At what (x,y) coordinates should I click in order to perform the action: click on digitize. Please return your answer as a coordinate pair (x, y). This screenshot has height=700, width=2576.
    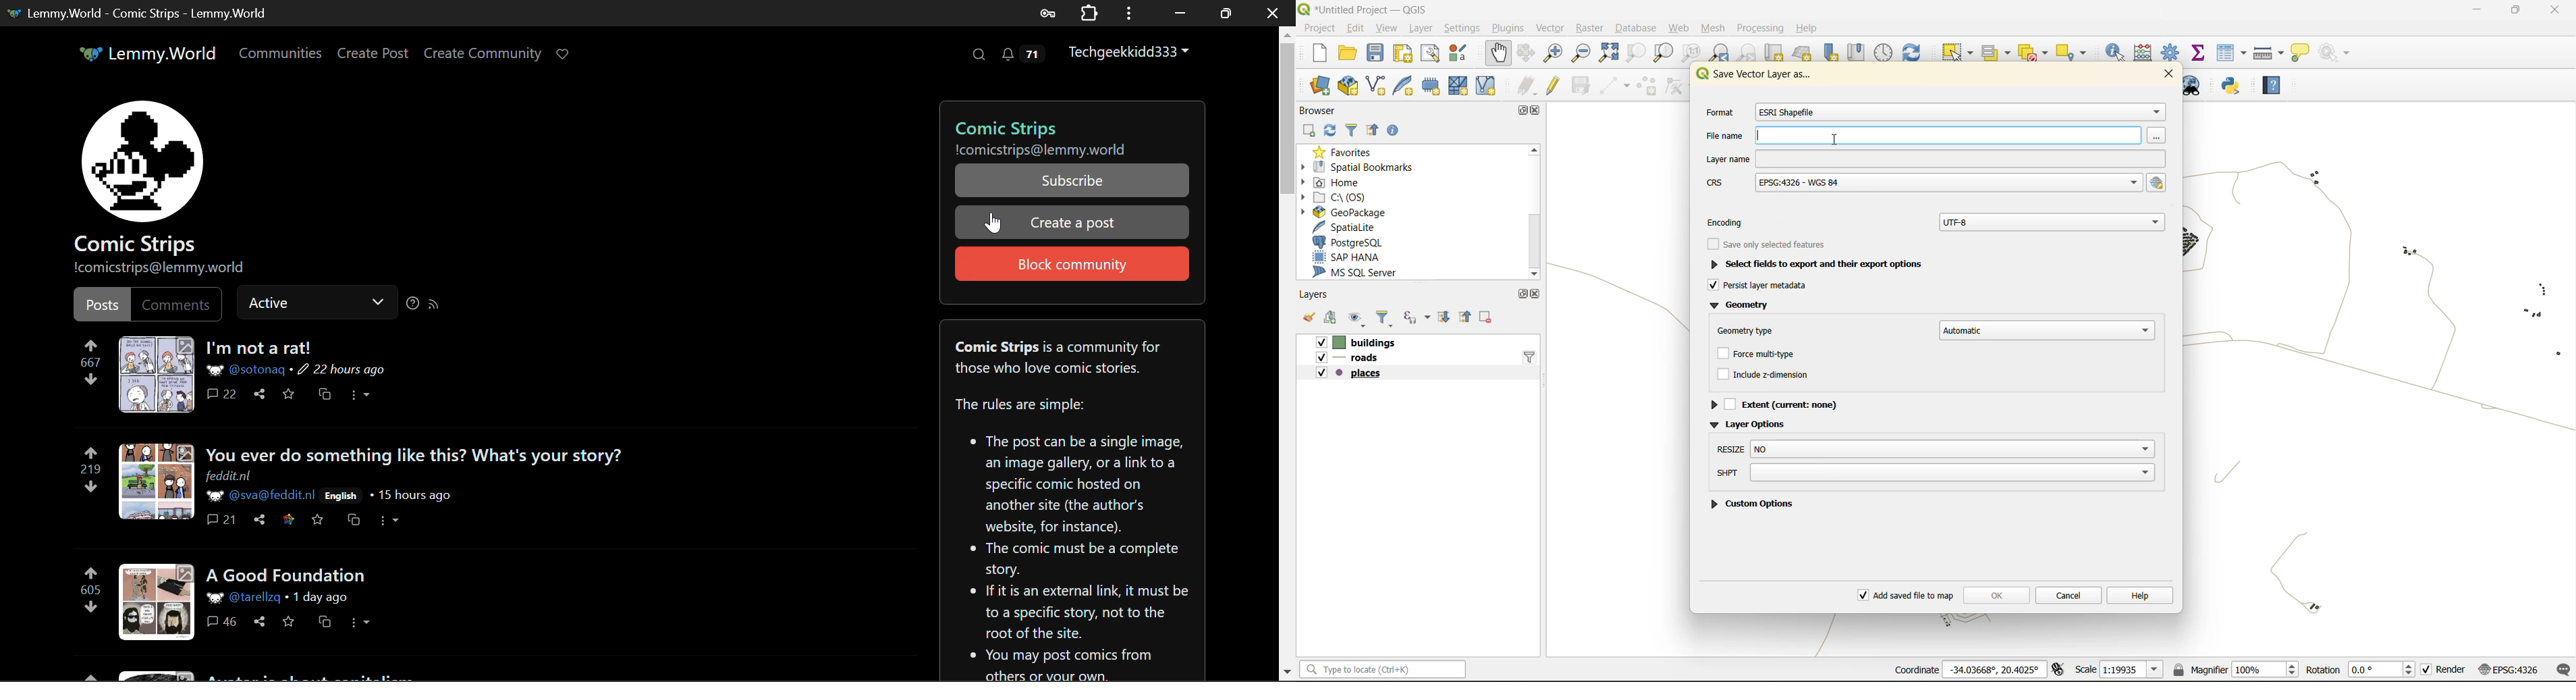
    Looking at the image, I should click on (1613, 85).